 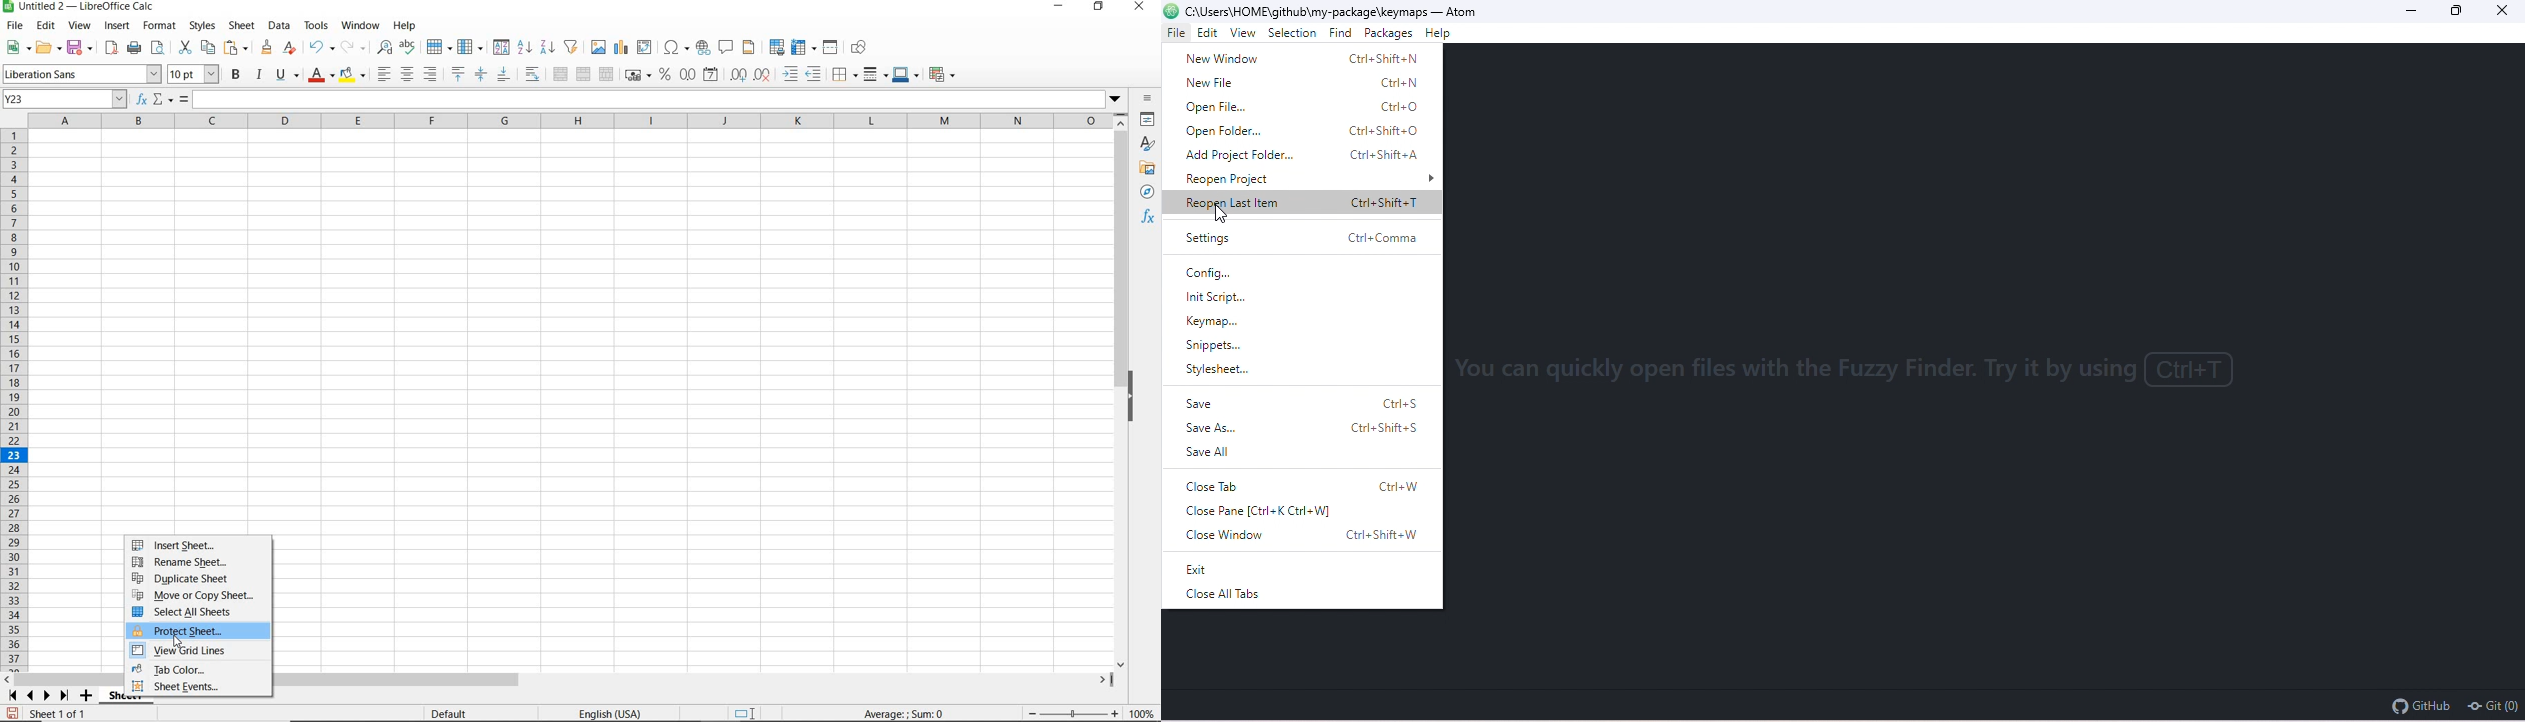 What do you see at coordinates (321, 76) in the screenshot?
I see `FONT COLOR` at bounding box center [321, 76].